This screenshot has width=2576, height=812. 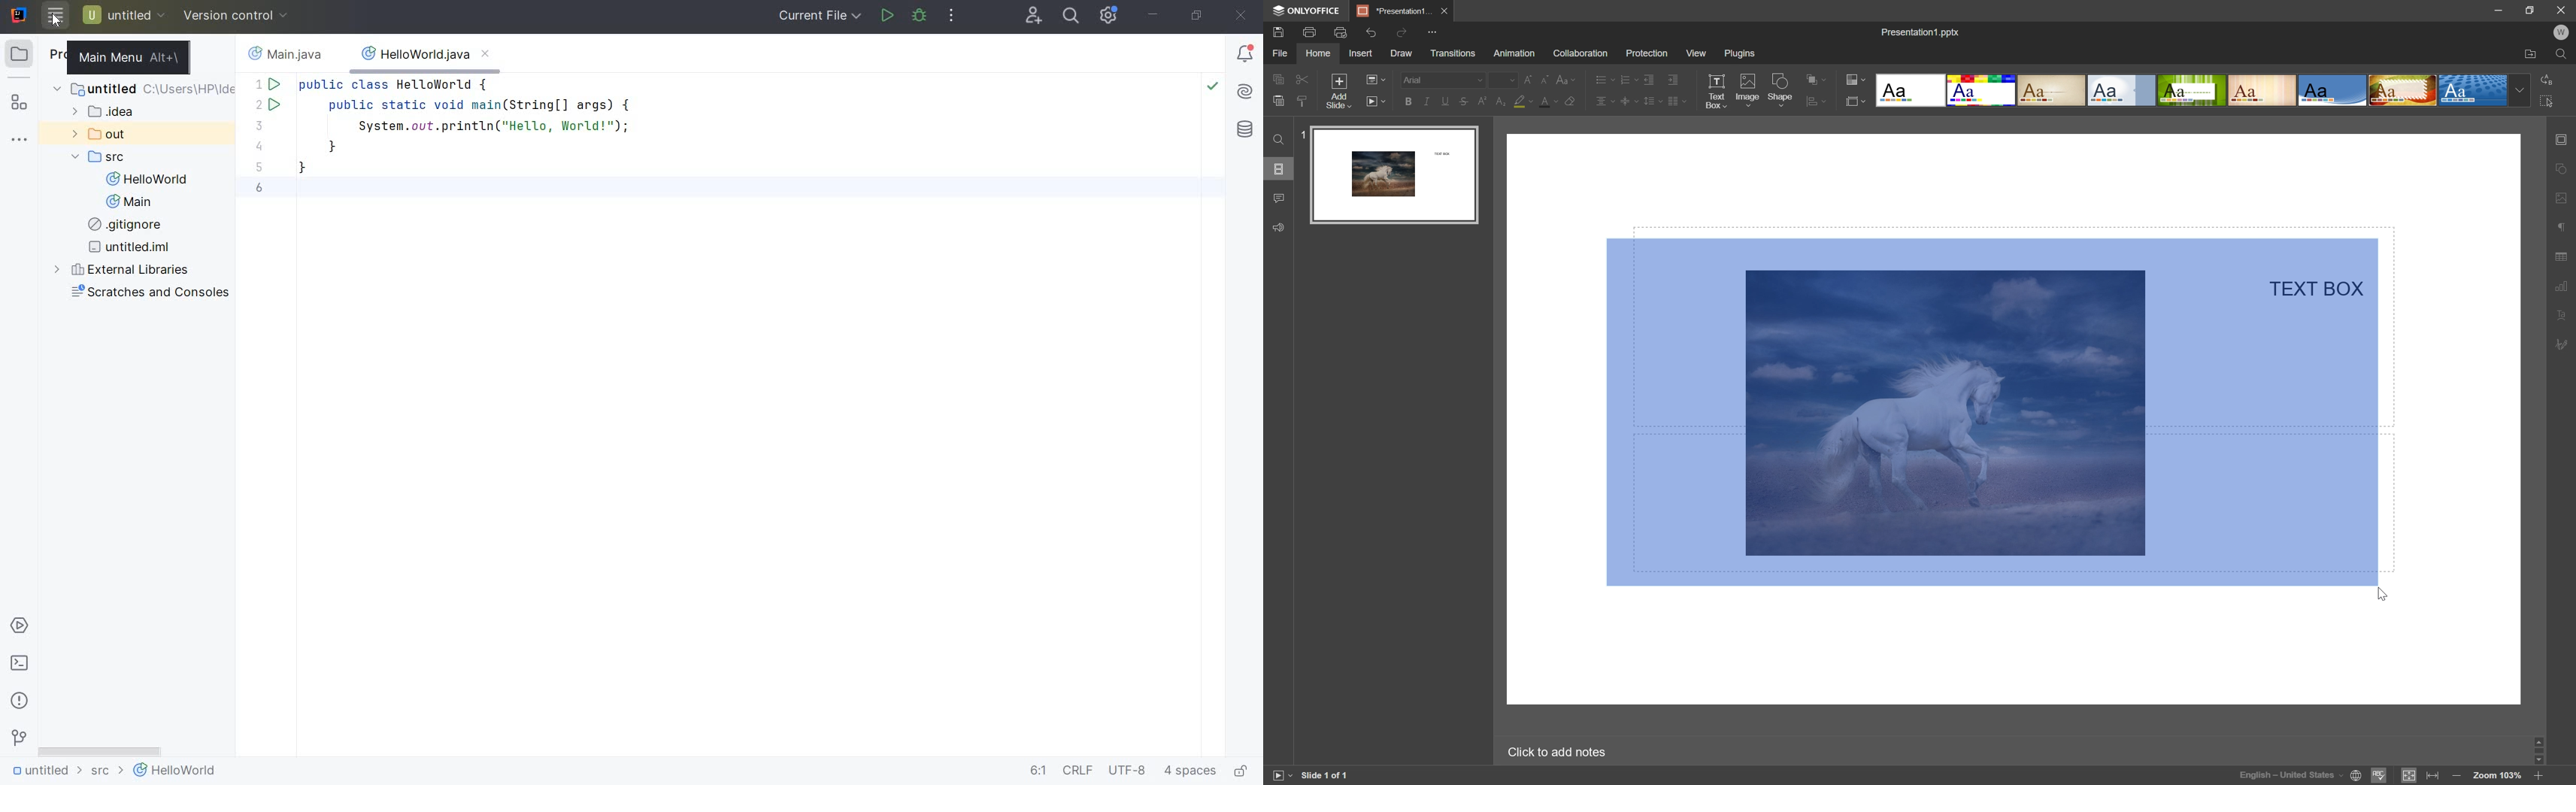 I want to click on font, so click(x=1441, y=78).